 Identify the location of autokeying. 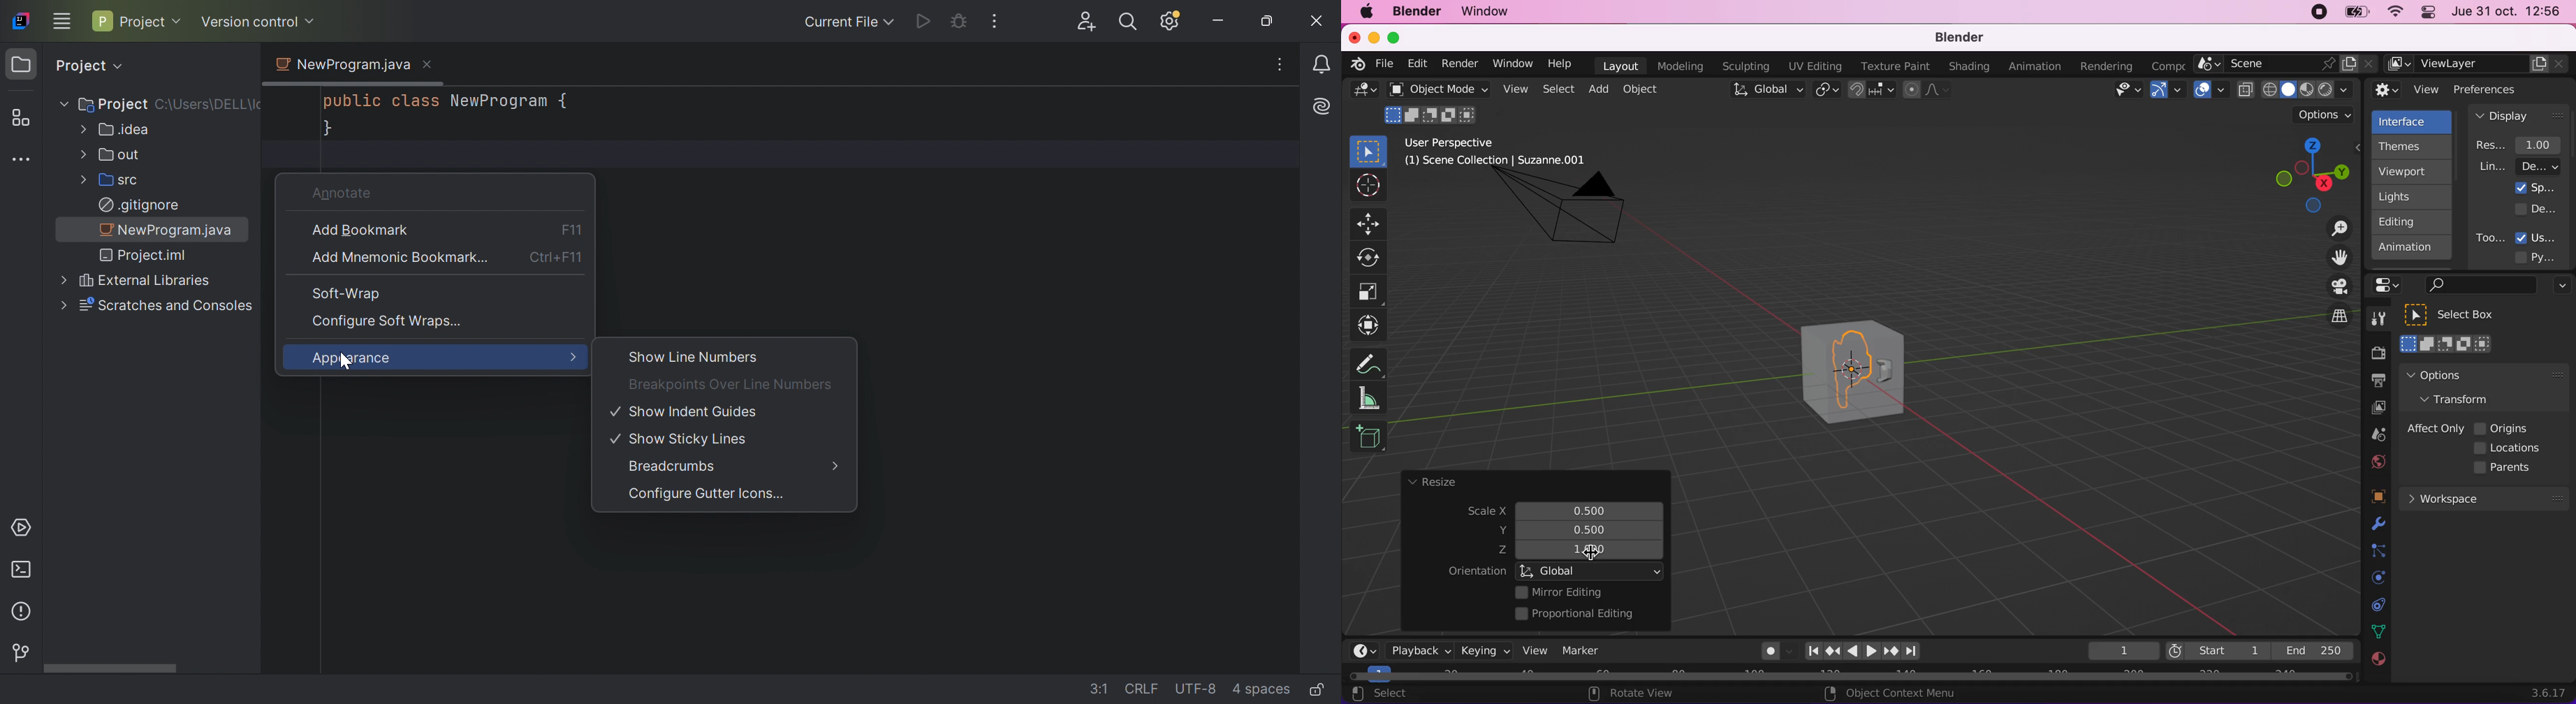
(1771, 654).